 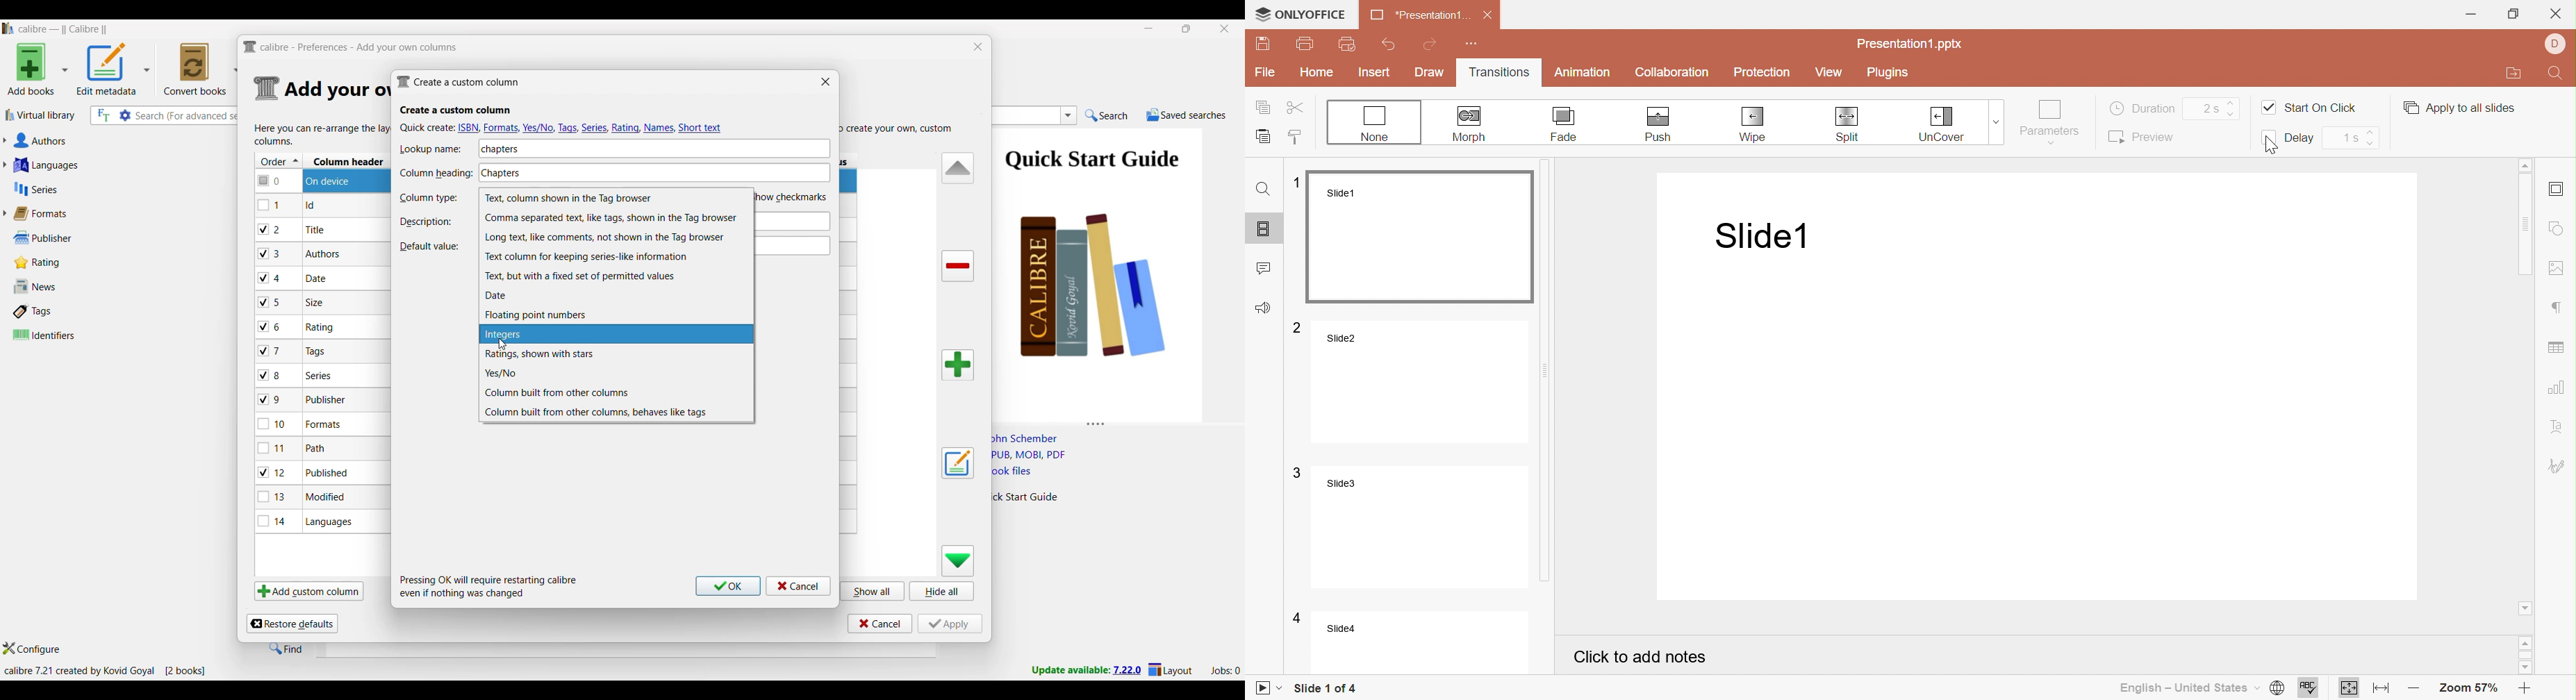 What do you see at coordinates (1298, 472) in the screenshot?
I see `3` at bounding box center [1298, 472].